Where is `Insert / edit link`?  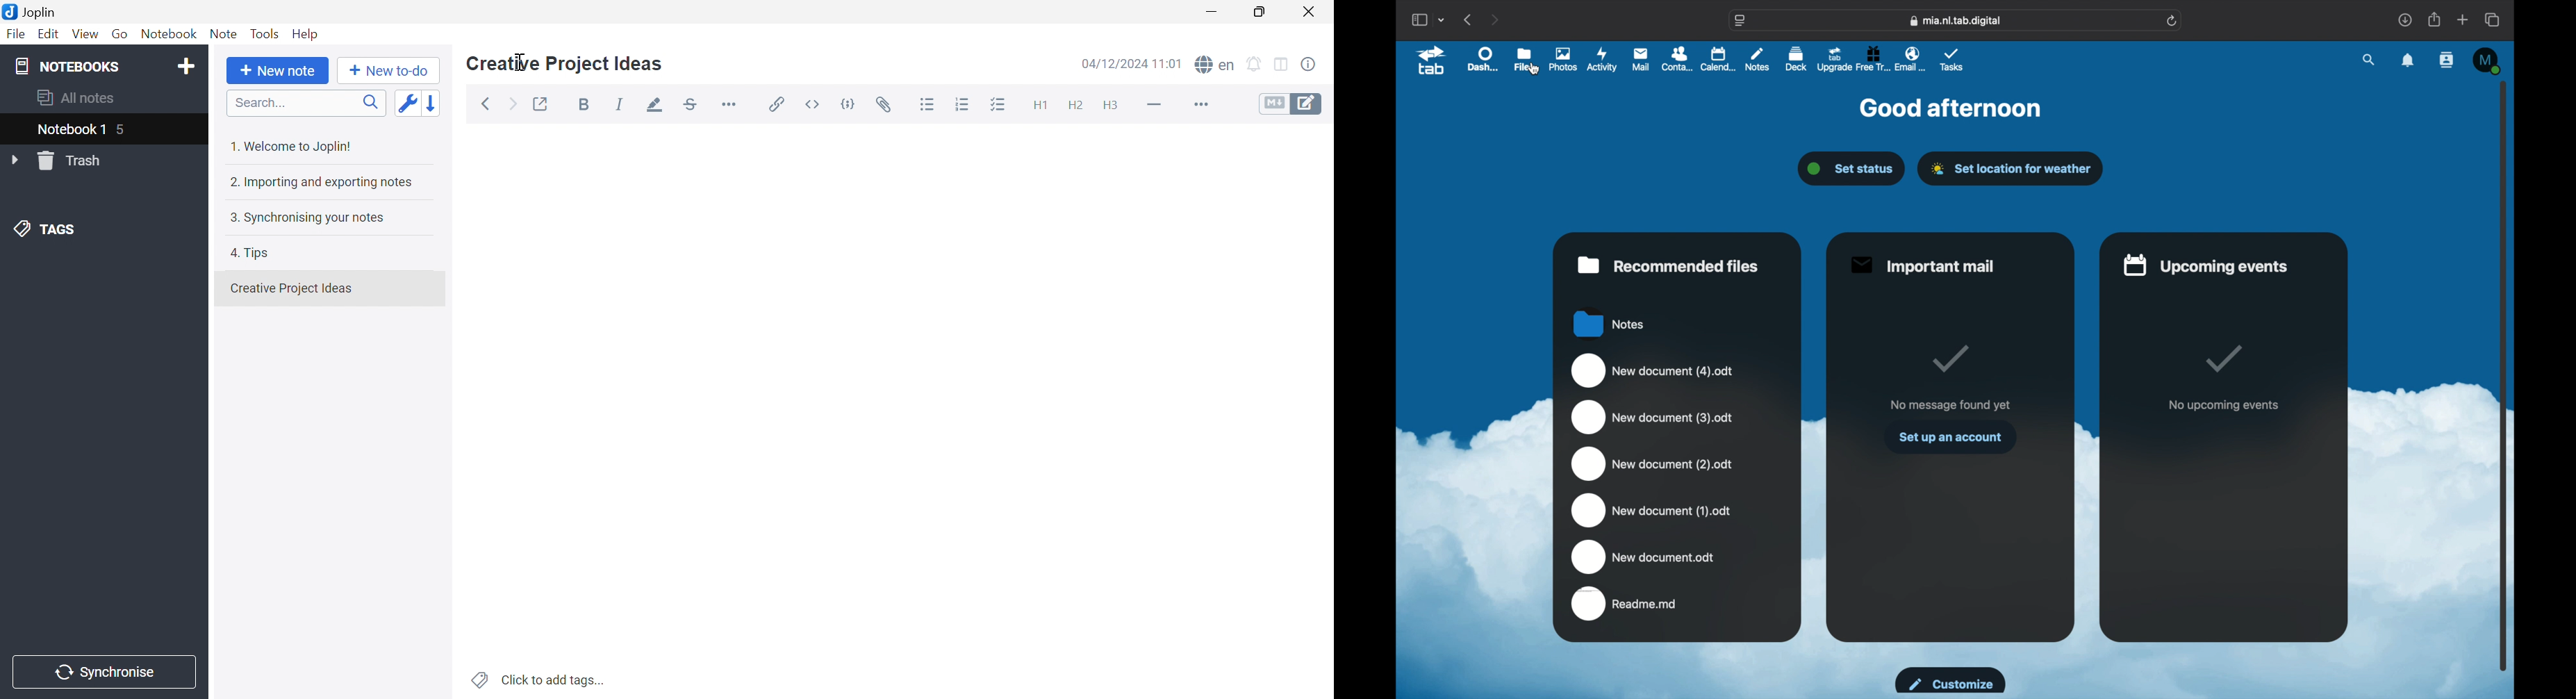
Insert / edit link is located at coordinates (777, 104).